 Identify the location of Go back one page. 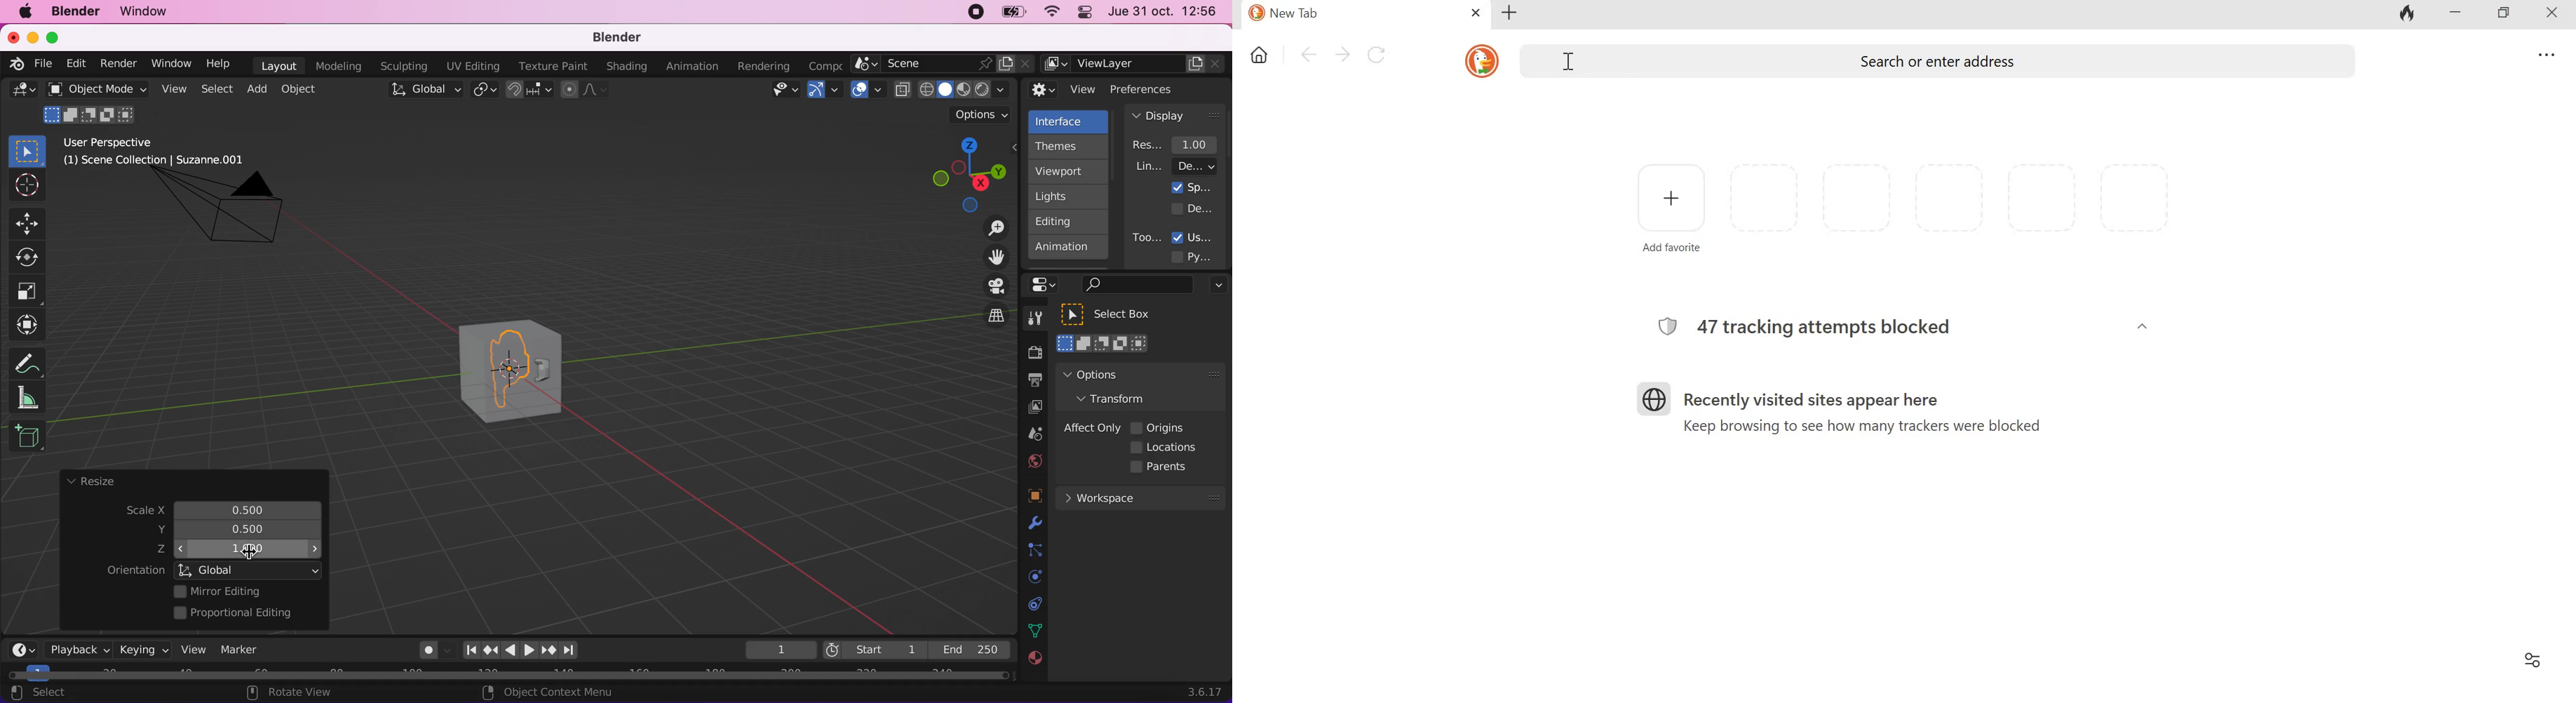
(1307, 54).